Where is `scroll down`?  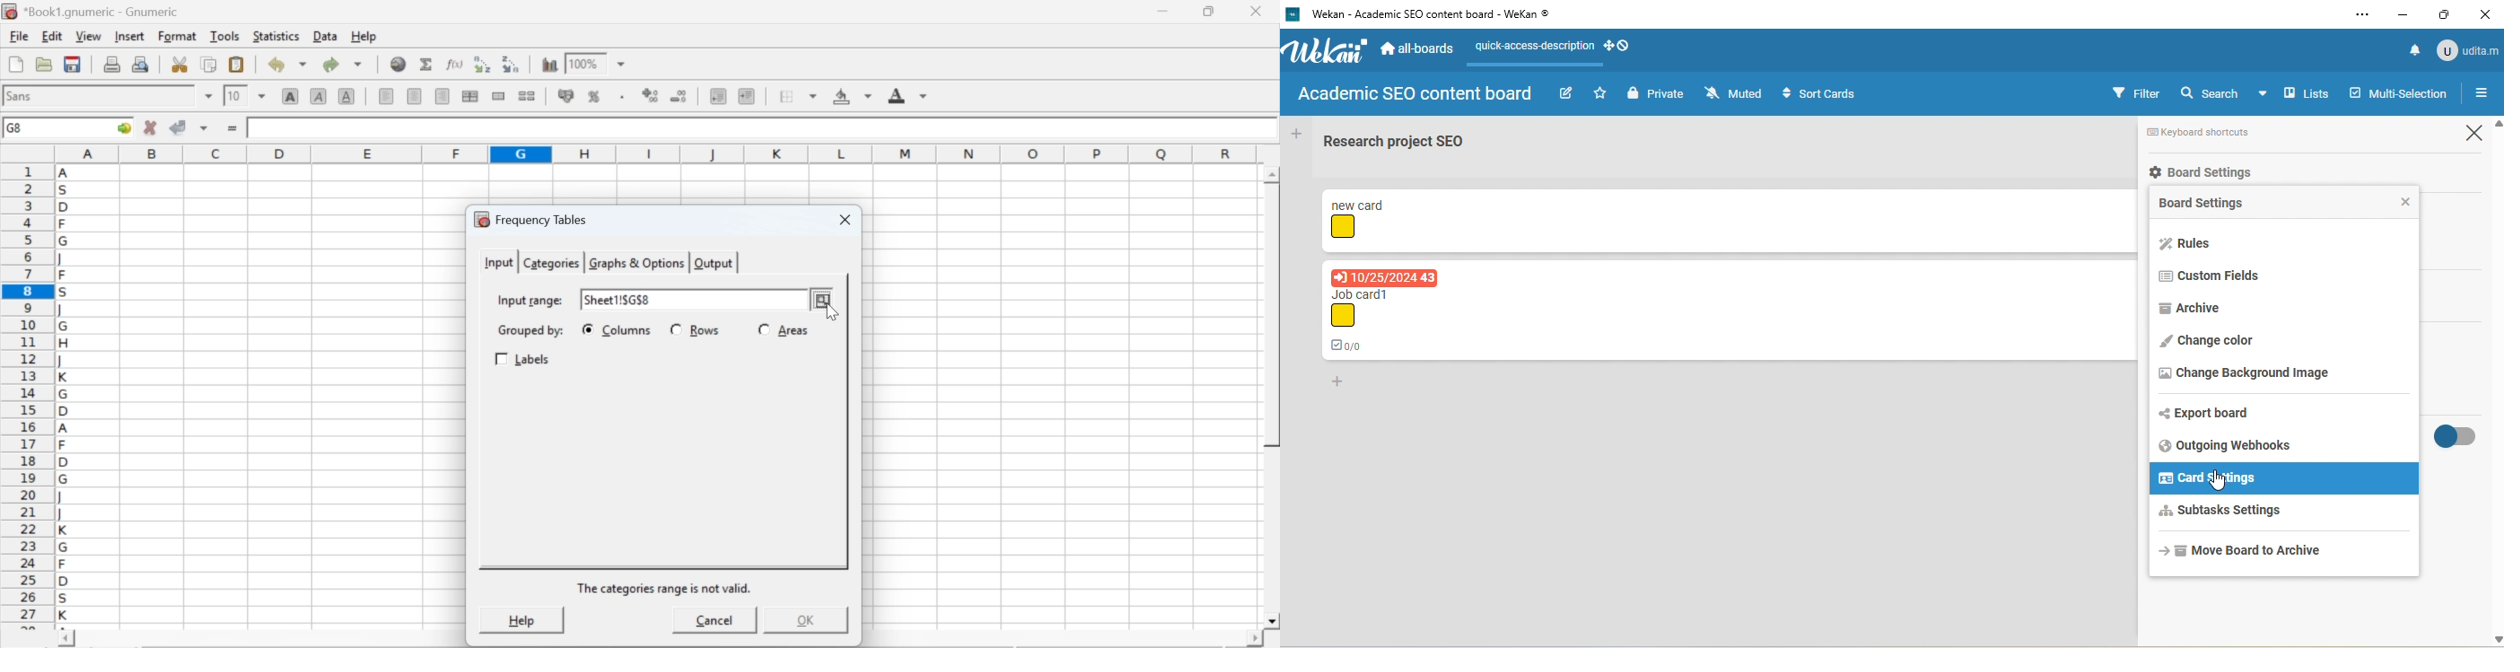
scroll down is located at coordinates (2495, 639).